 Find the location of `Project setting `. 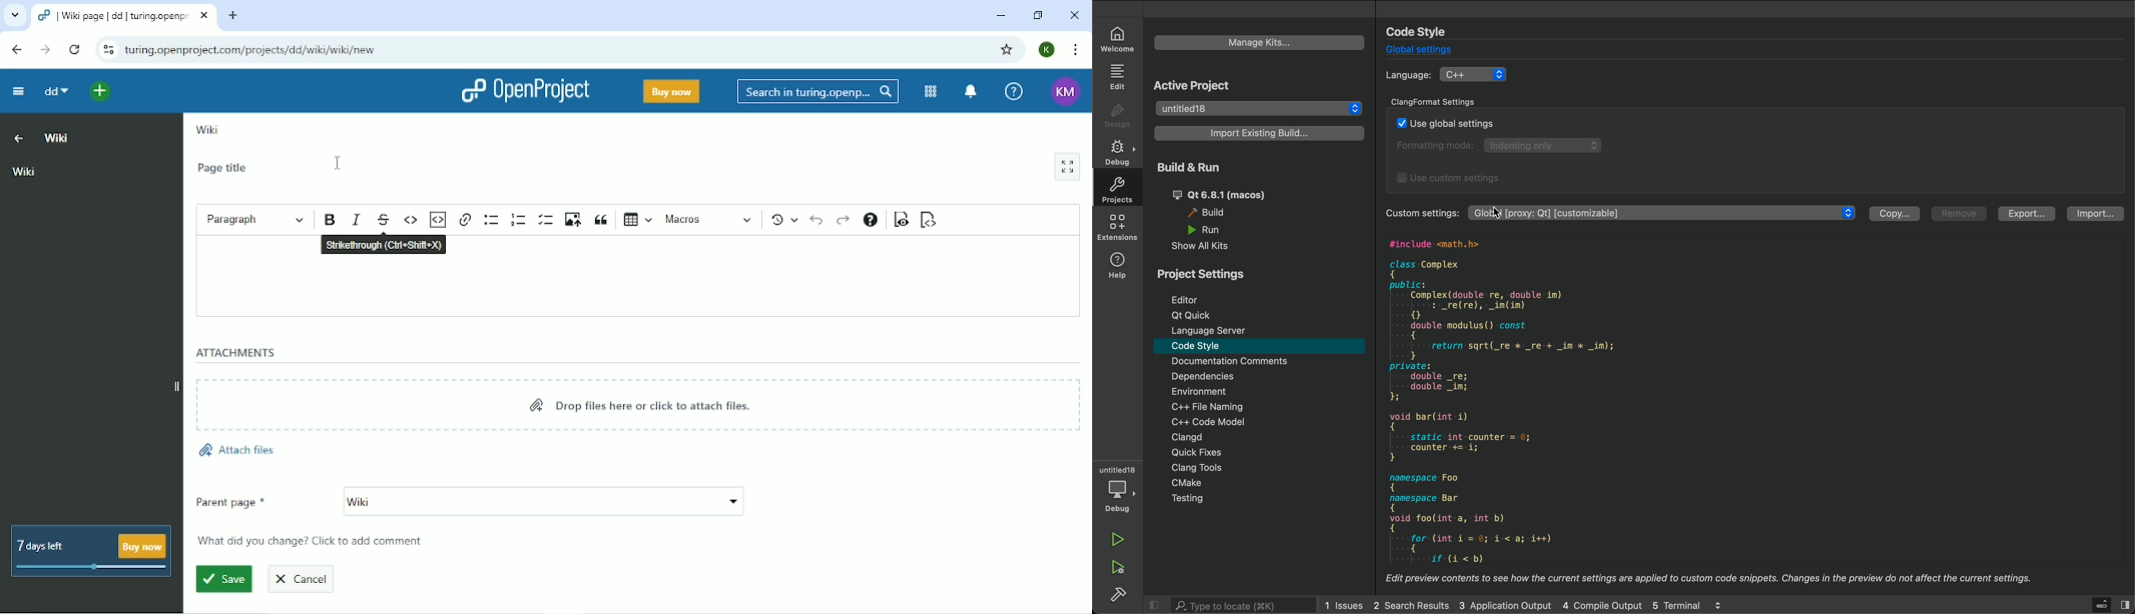

Project setting  is located at coordinates (1204, 274).